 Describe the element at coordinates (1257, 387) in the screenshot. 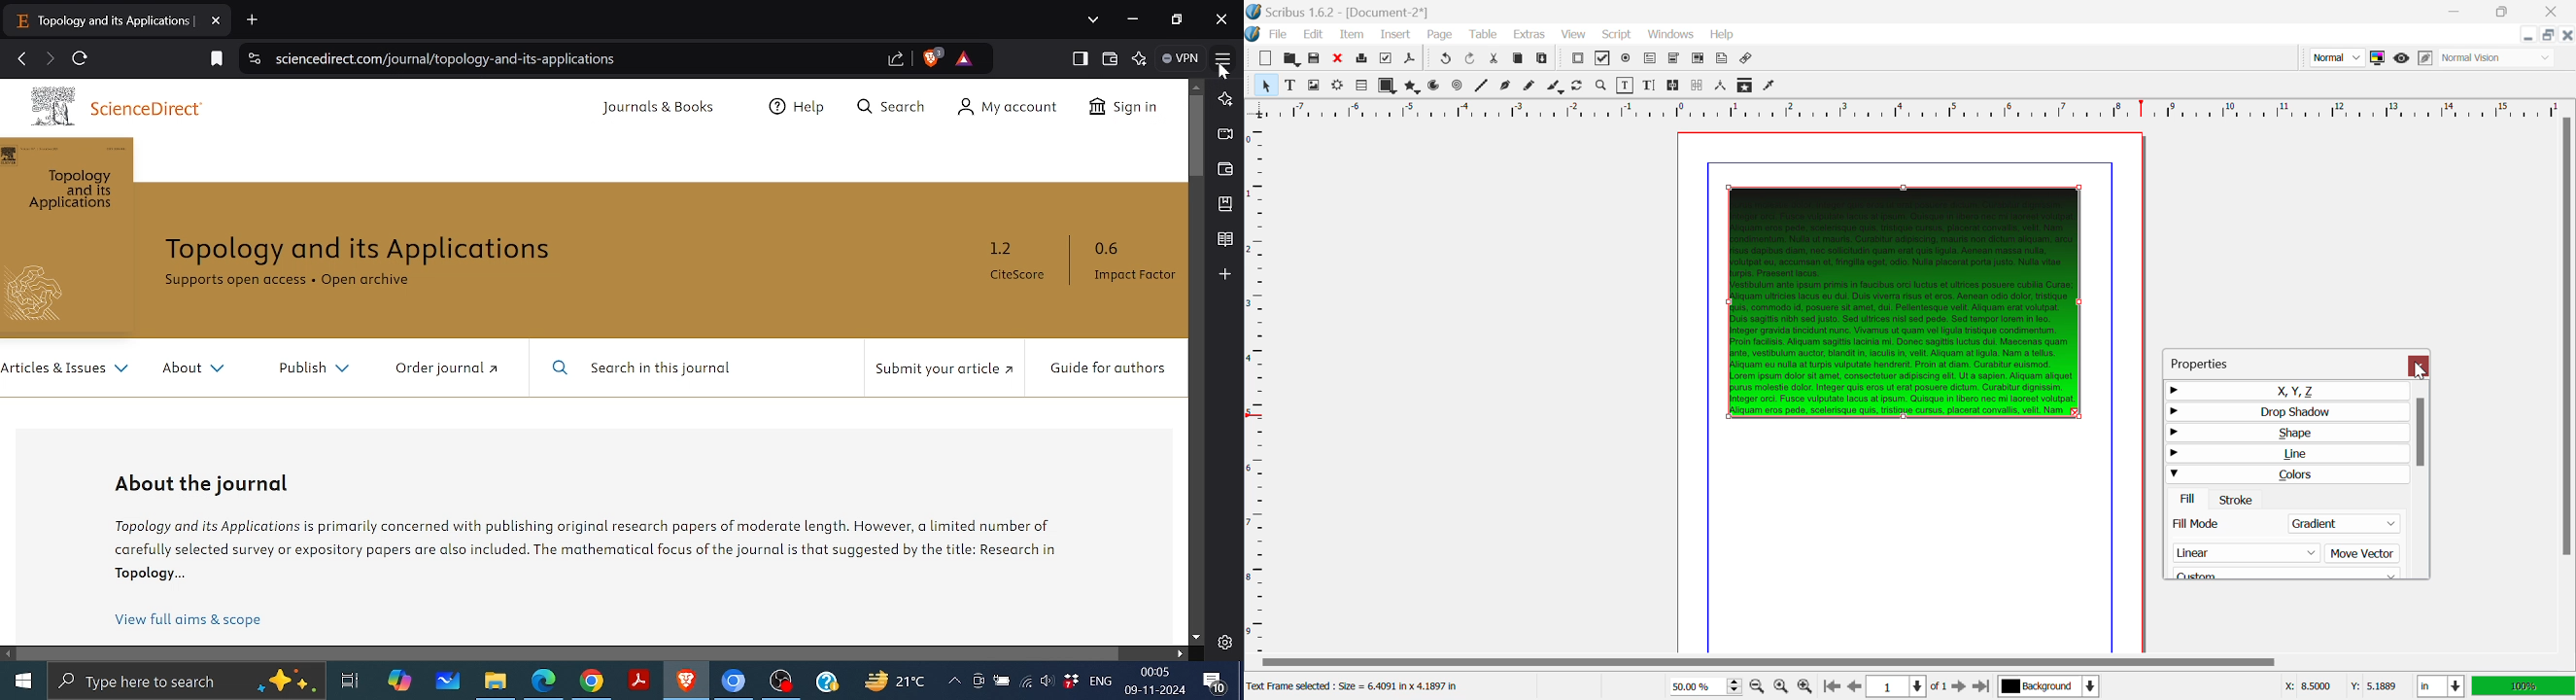

I see `Horizontal Page Margins` at that location.